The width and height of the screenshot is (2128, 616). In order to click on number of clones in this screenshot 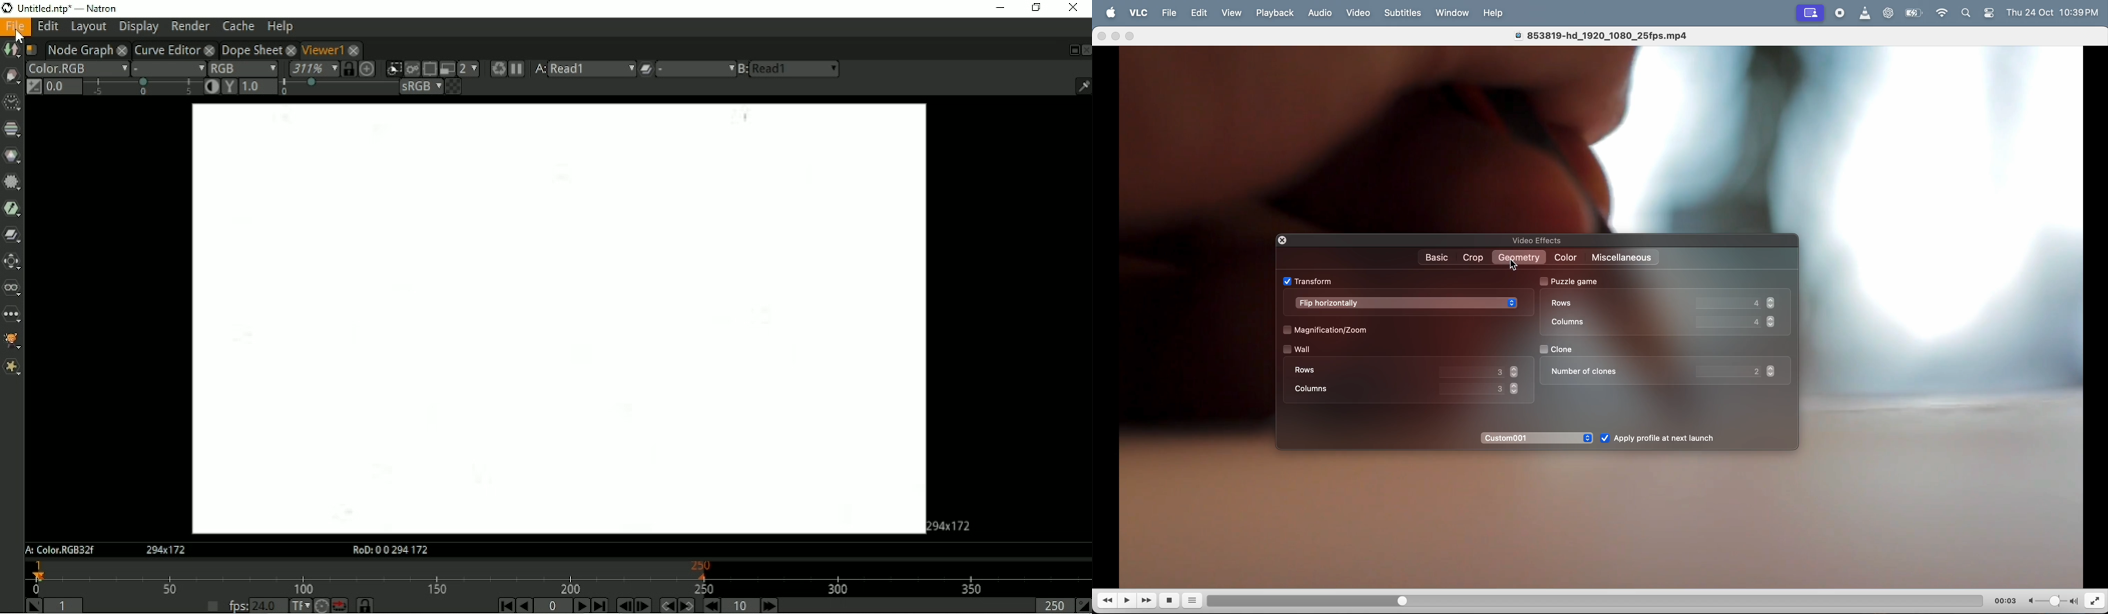, I will do `click(1586, 370)`.